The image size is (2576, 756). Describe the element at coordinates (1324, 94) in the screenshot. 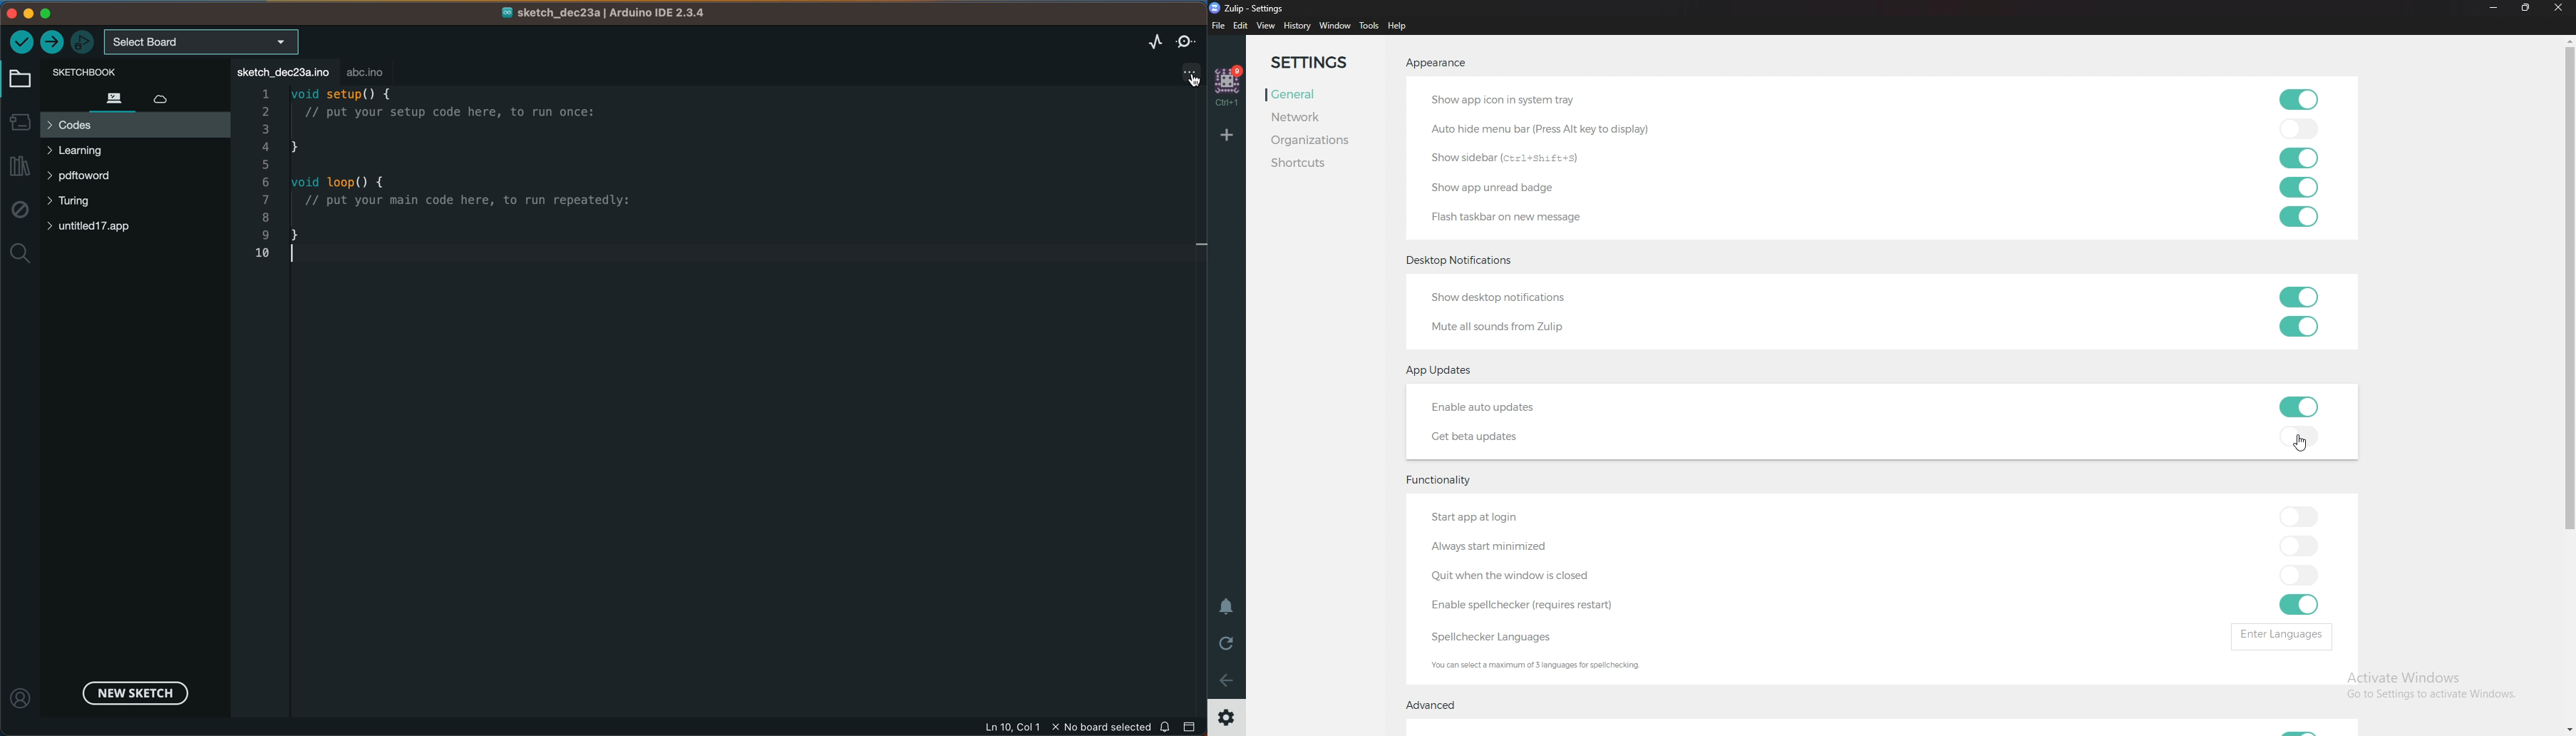

I see `General` at that location.